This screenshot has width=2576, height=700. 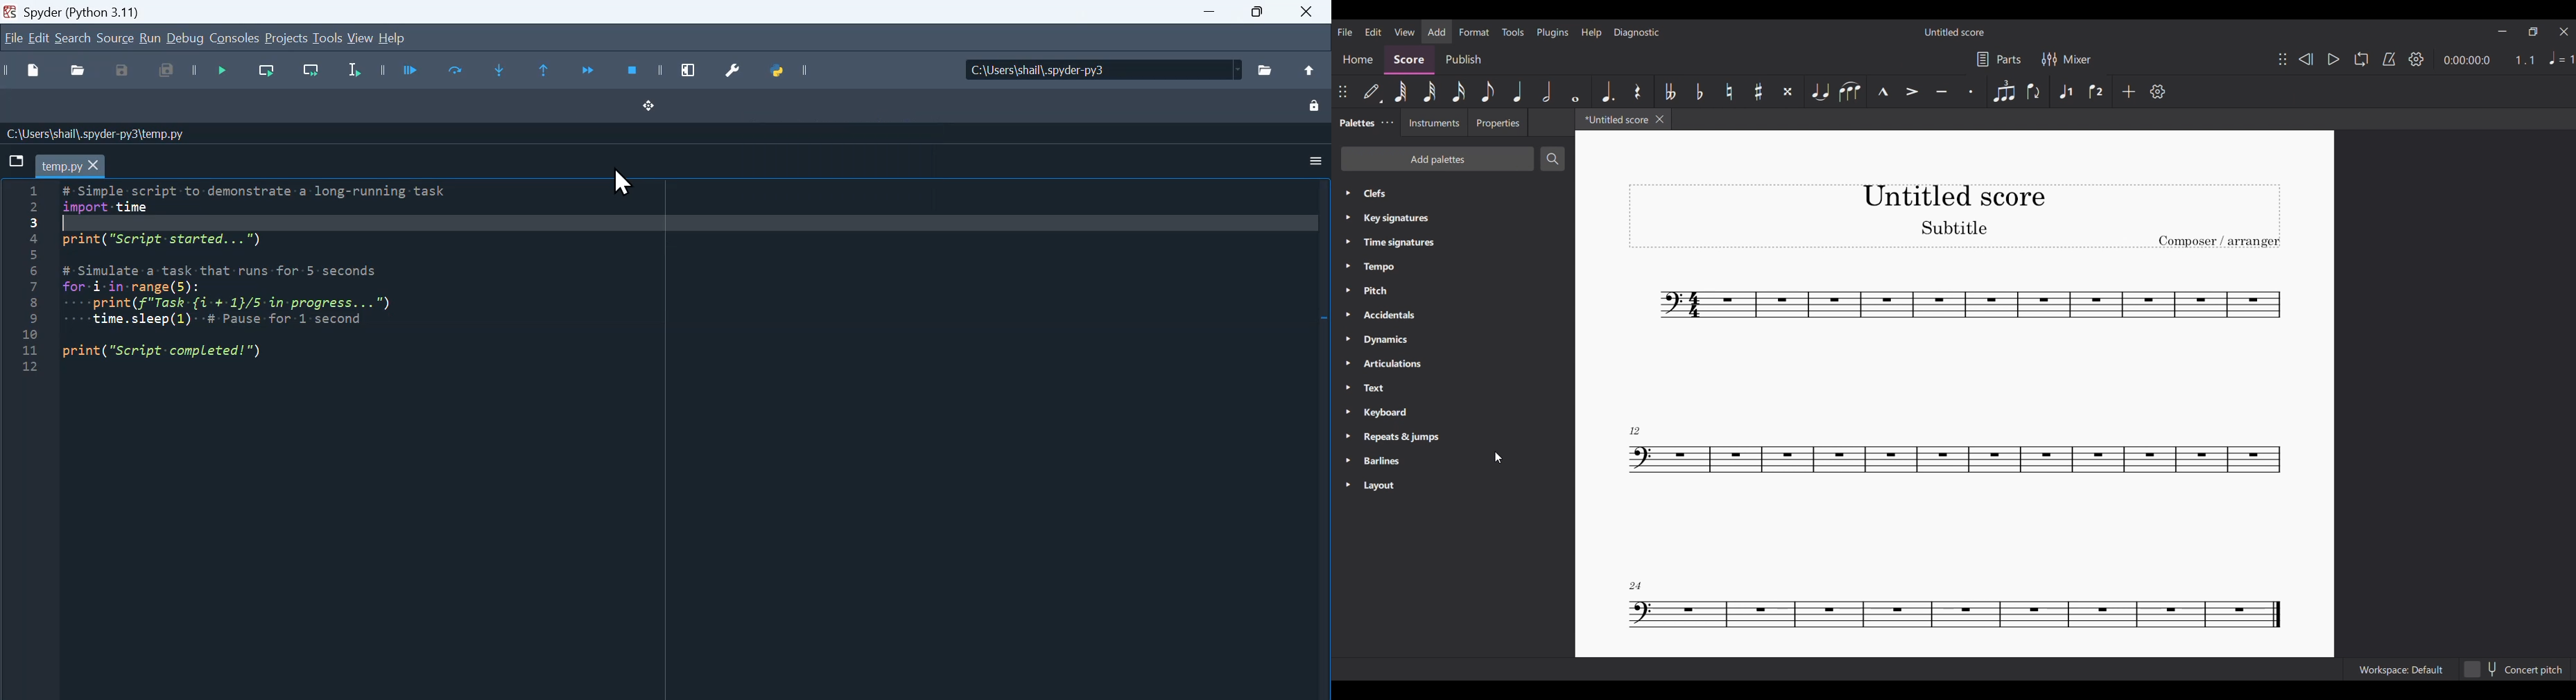 I want to click on Search, so click(x=74, y=40).